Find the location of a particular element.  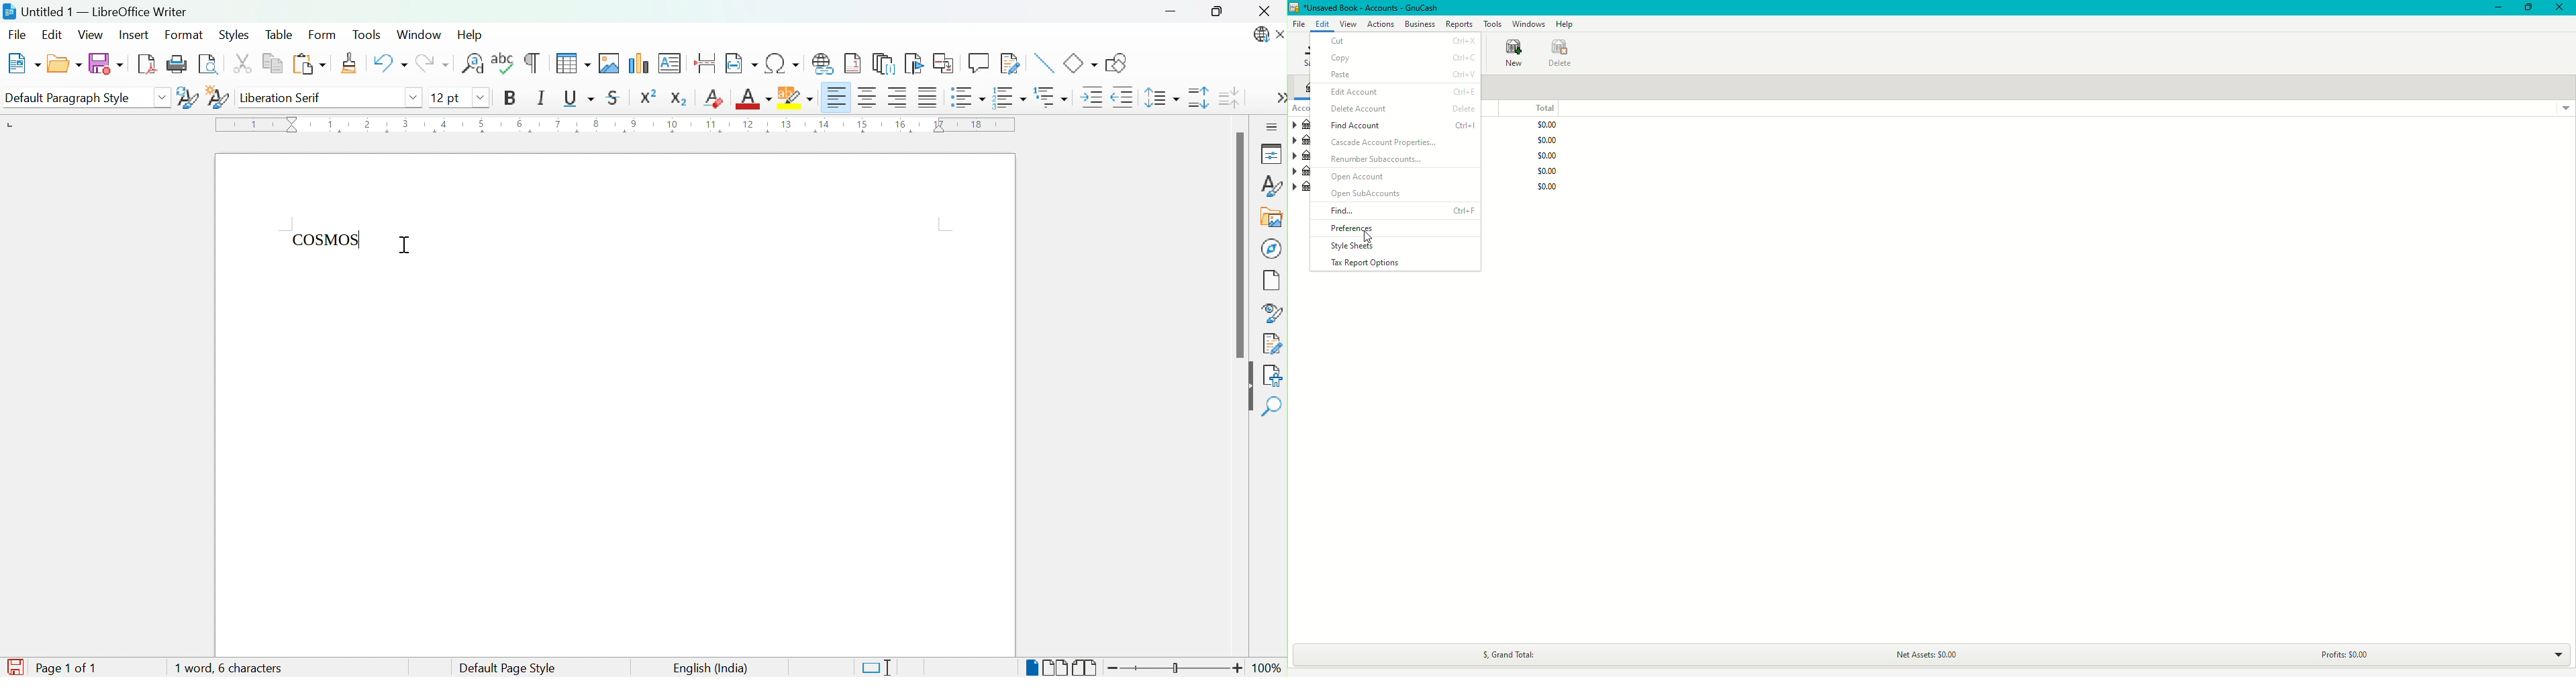

Draw Basic Shapes is located at coordinates (1117, 63).